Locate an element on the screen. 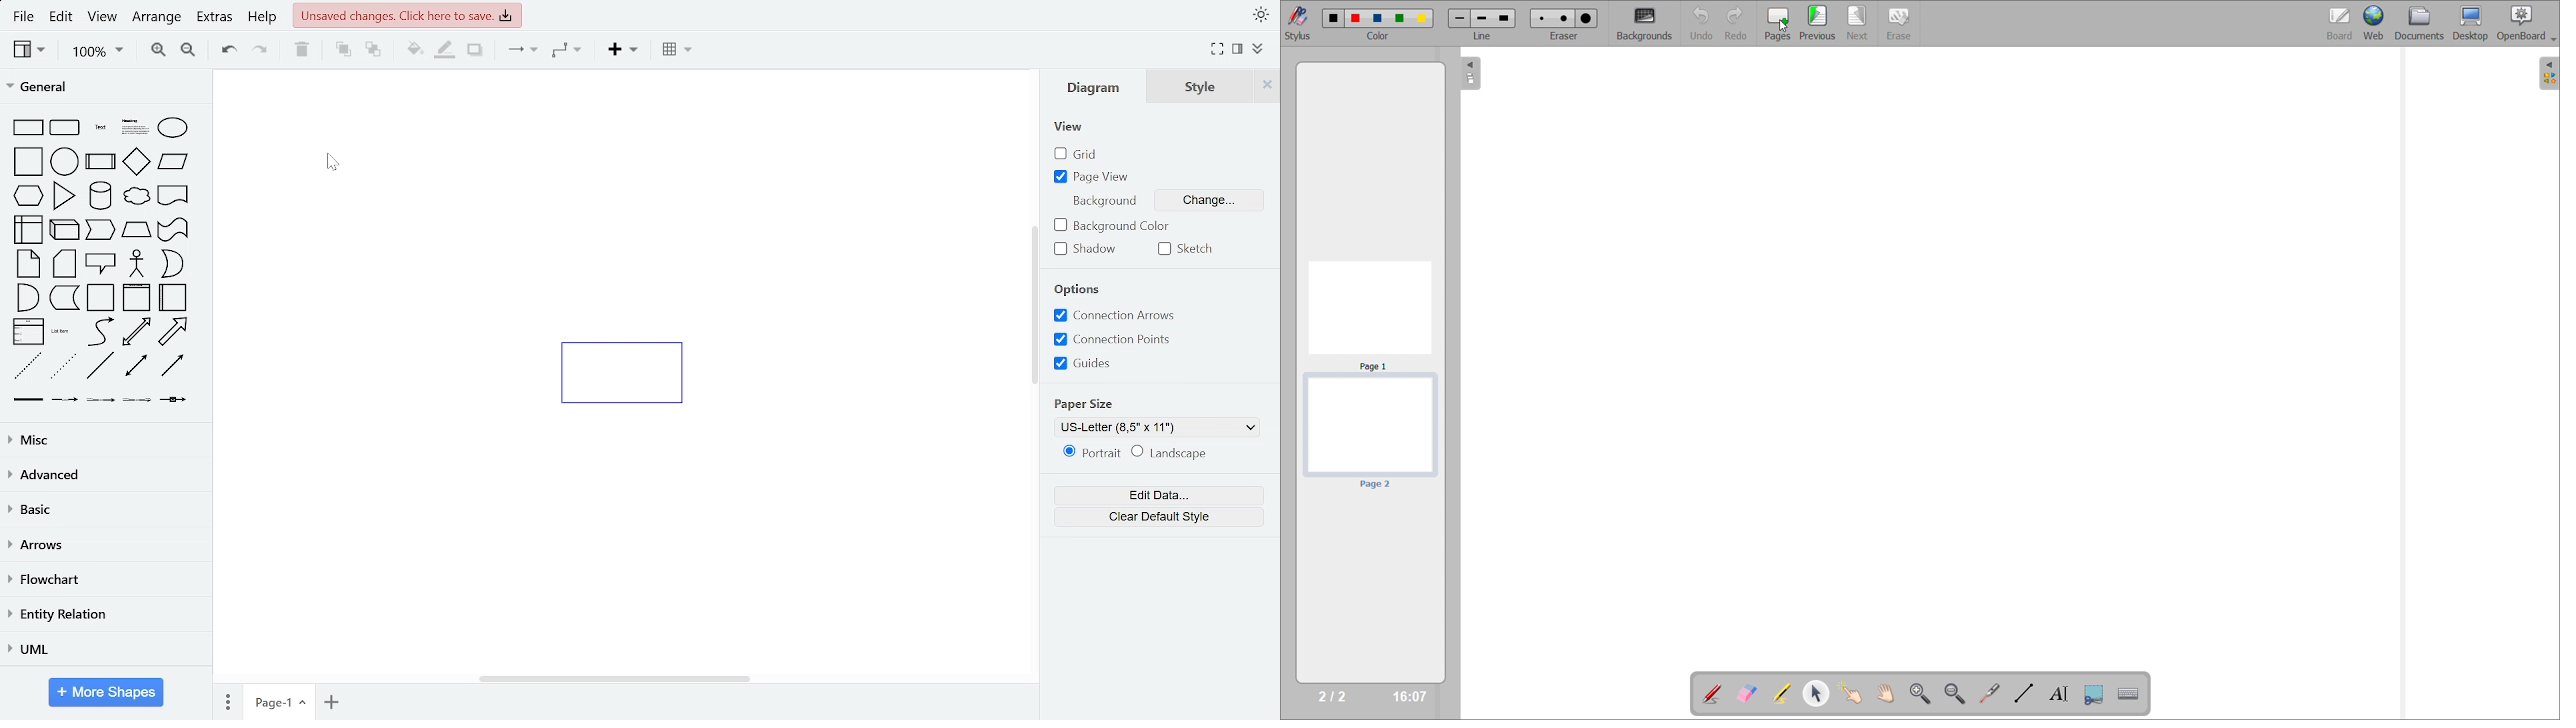 The image size is (2576, 728). desktop view is located at coordinates (2471, 23).